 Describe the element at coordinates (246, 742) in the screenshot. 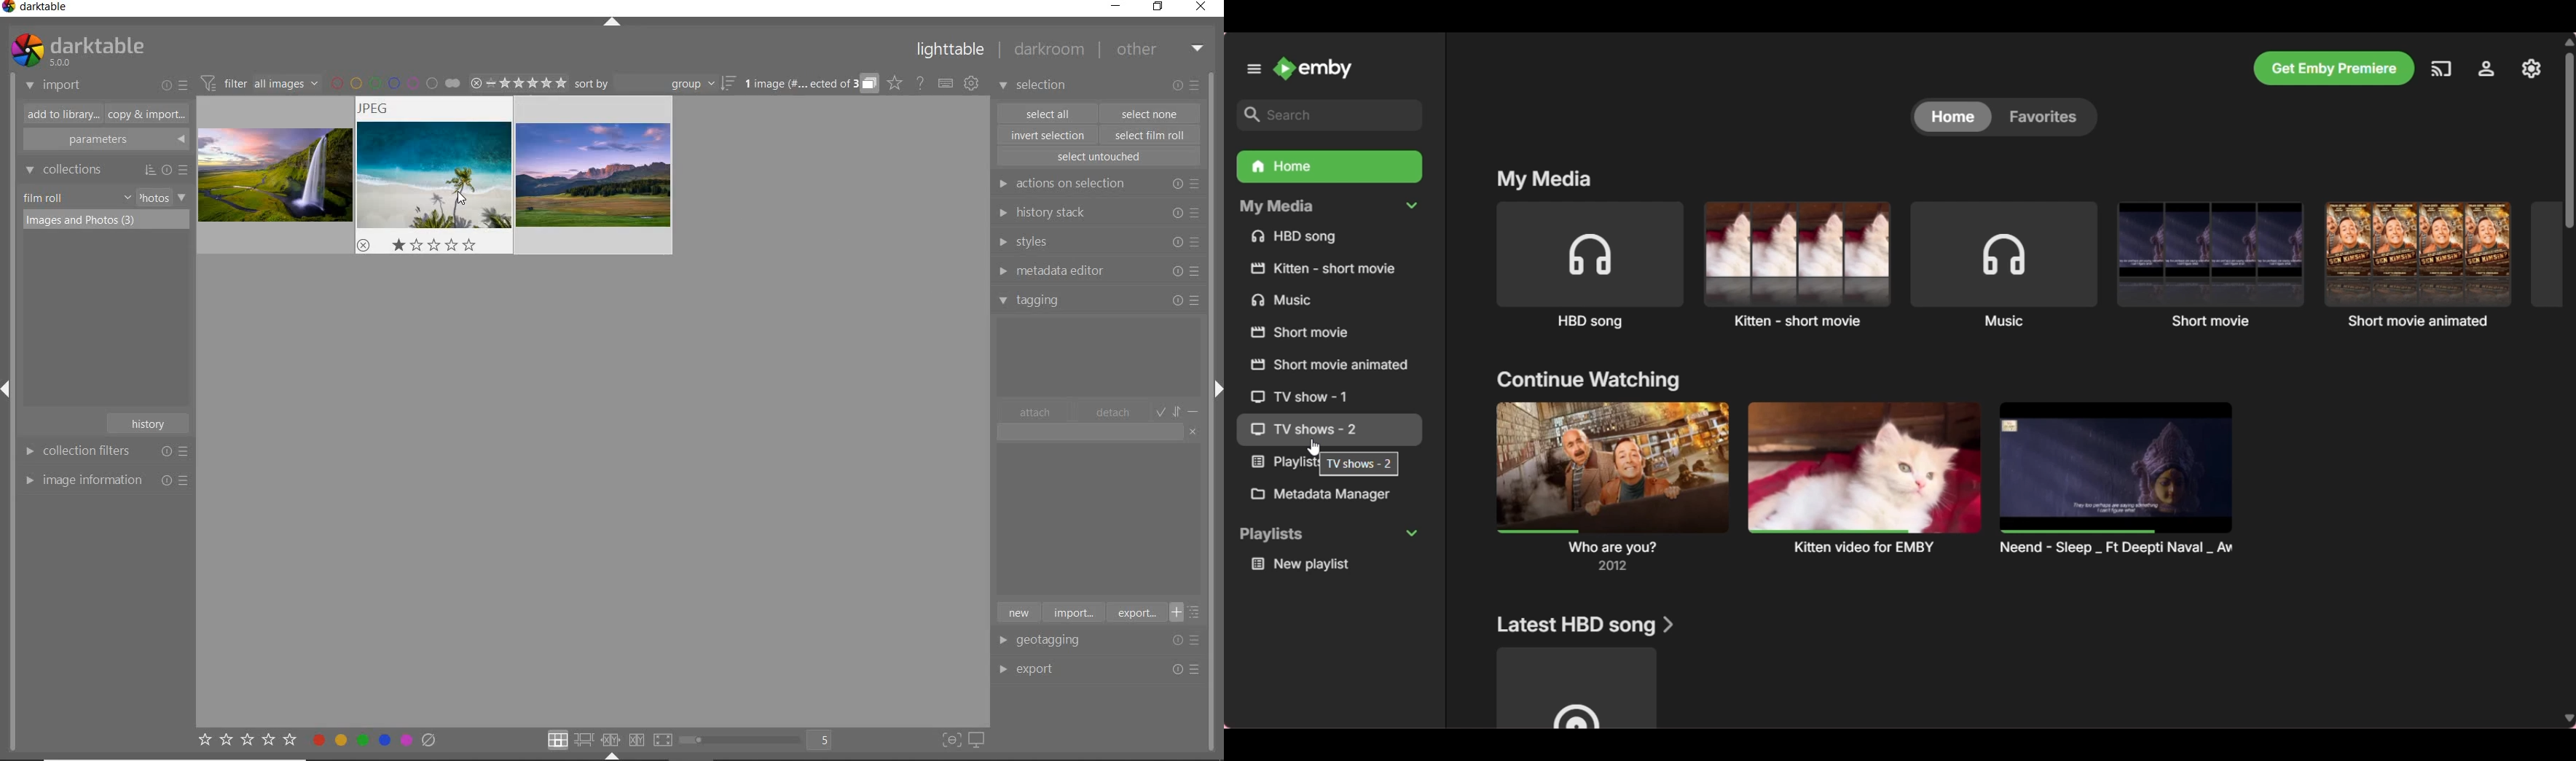

I see `set star rating for selected images` at that location.